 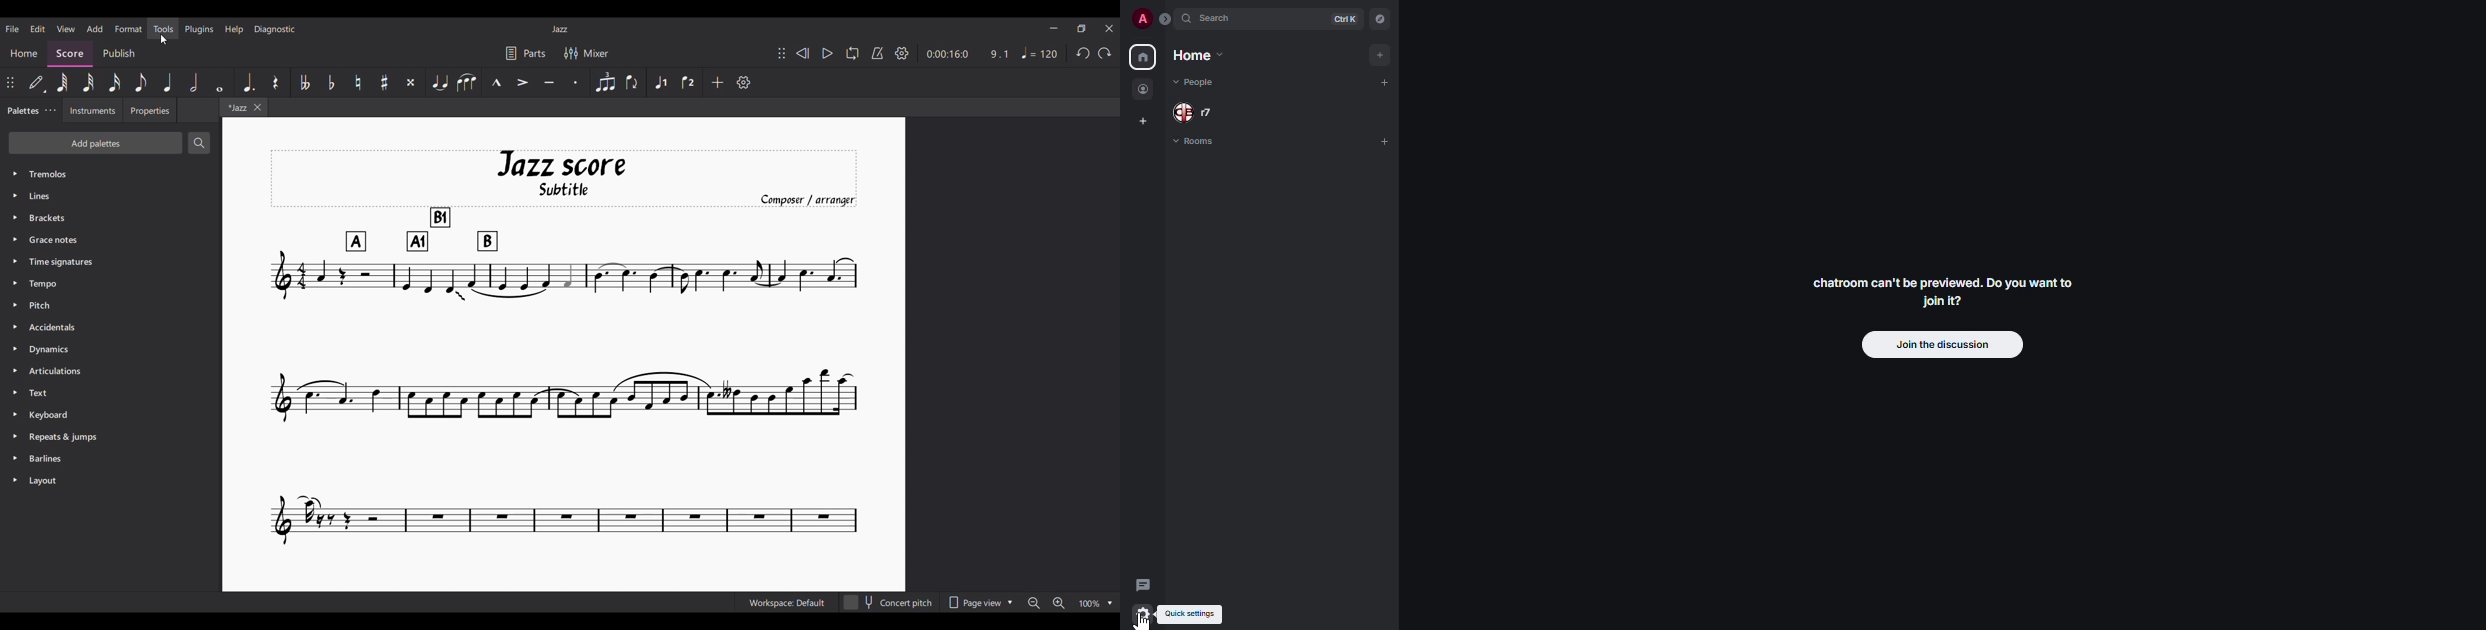 What do you see at coordinates (277, 82) in the screenshot?
I see `Rest` at bounding box center [277, 82].